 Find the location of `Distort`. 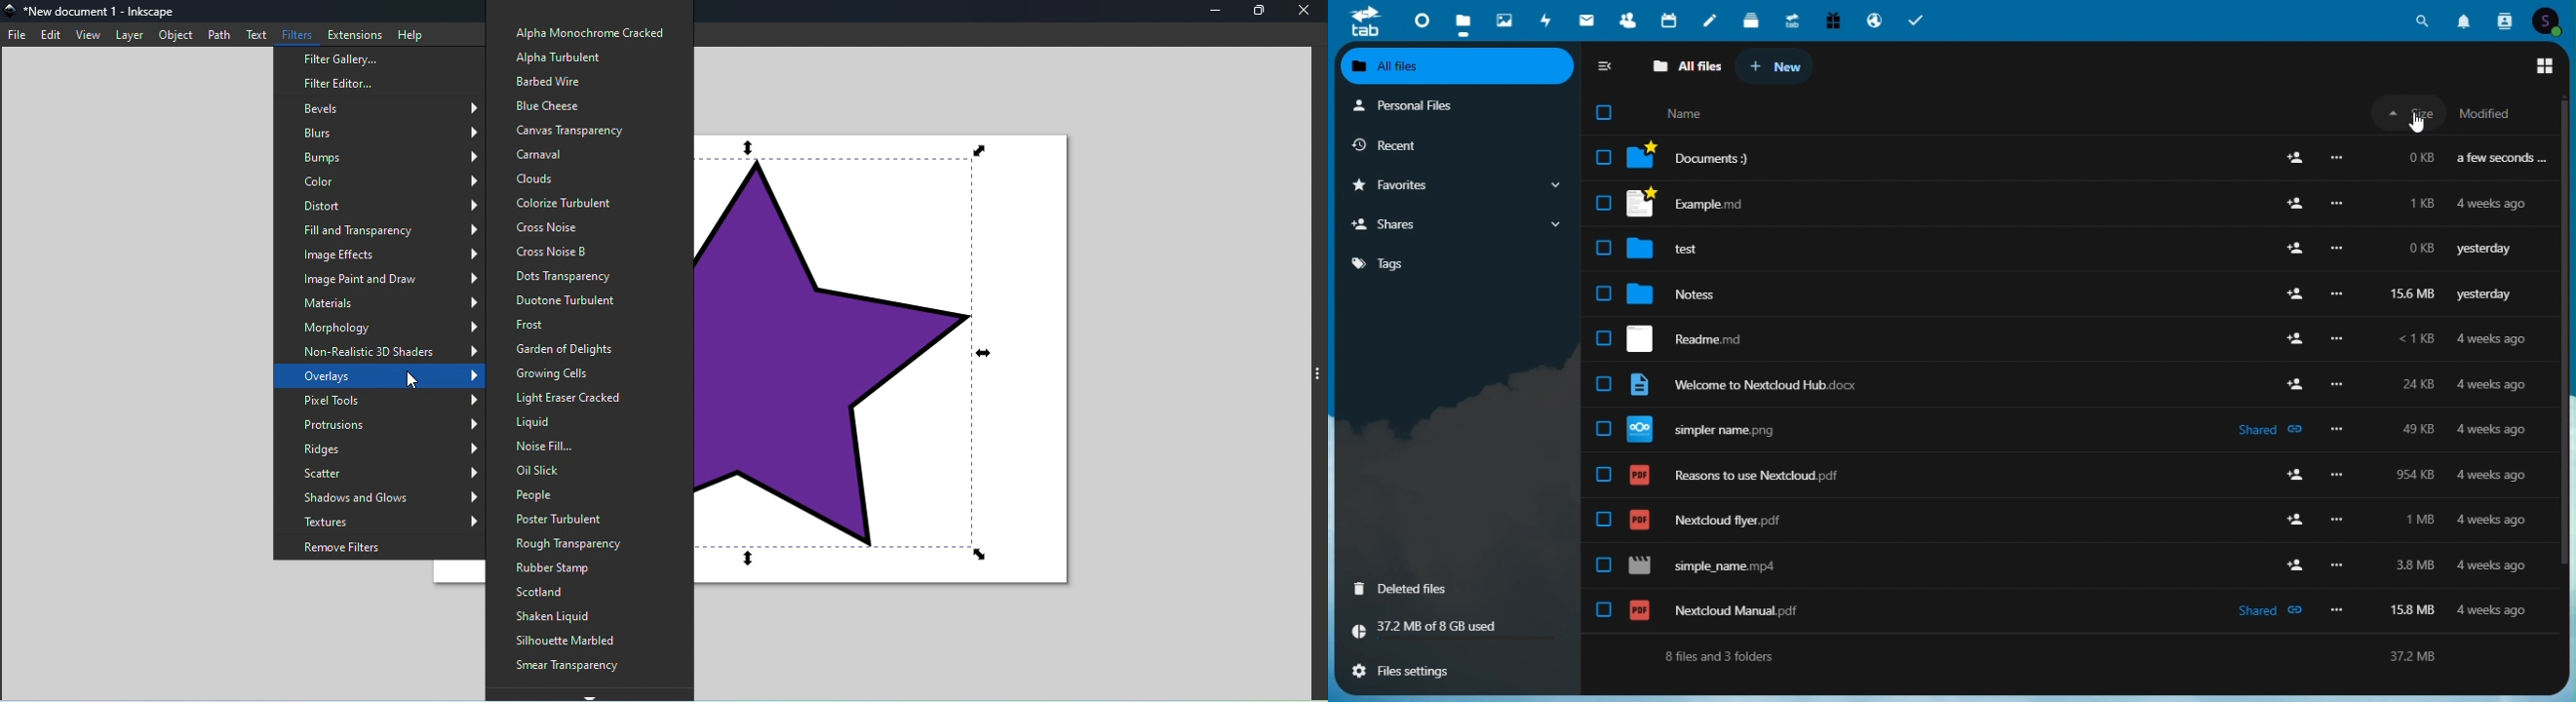

Distort is located at coordinates (375, 204).